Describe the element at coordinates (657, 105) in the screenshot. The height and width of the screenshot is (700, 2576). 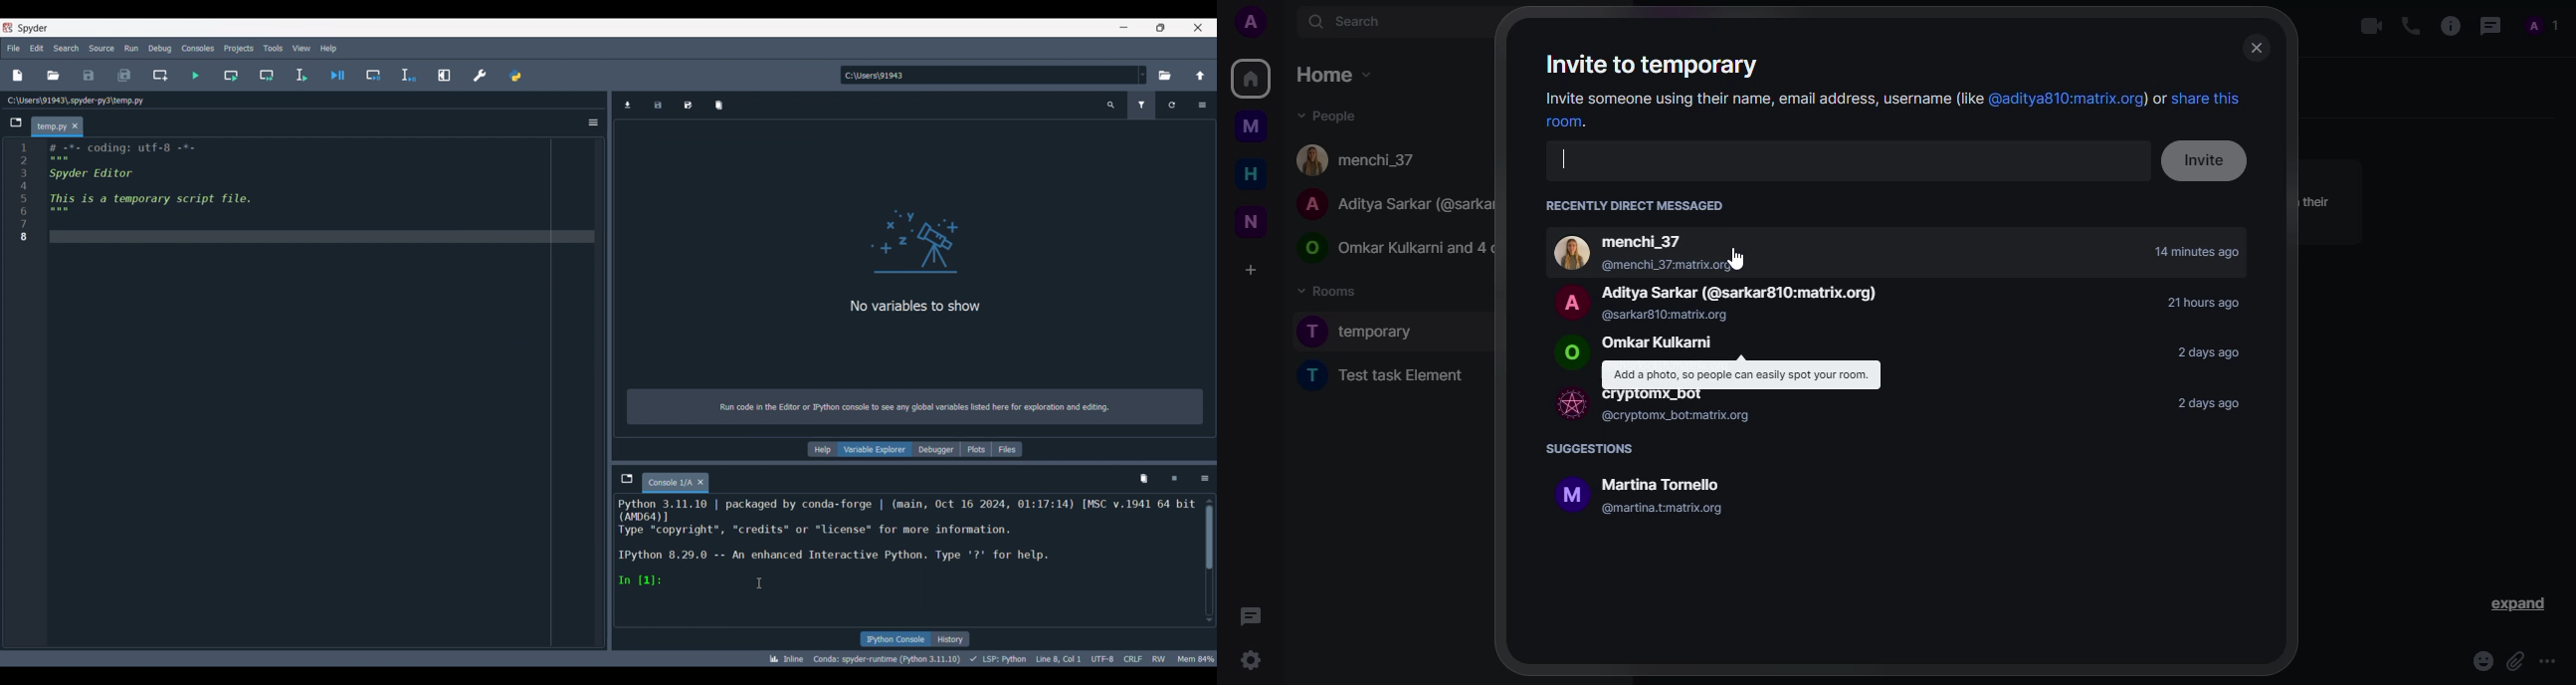
I see `Save data` at that location.